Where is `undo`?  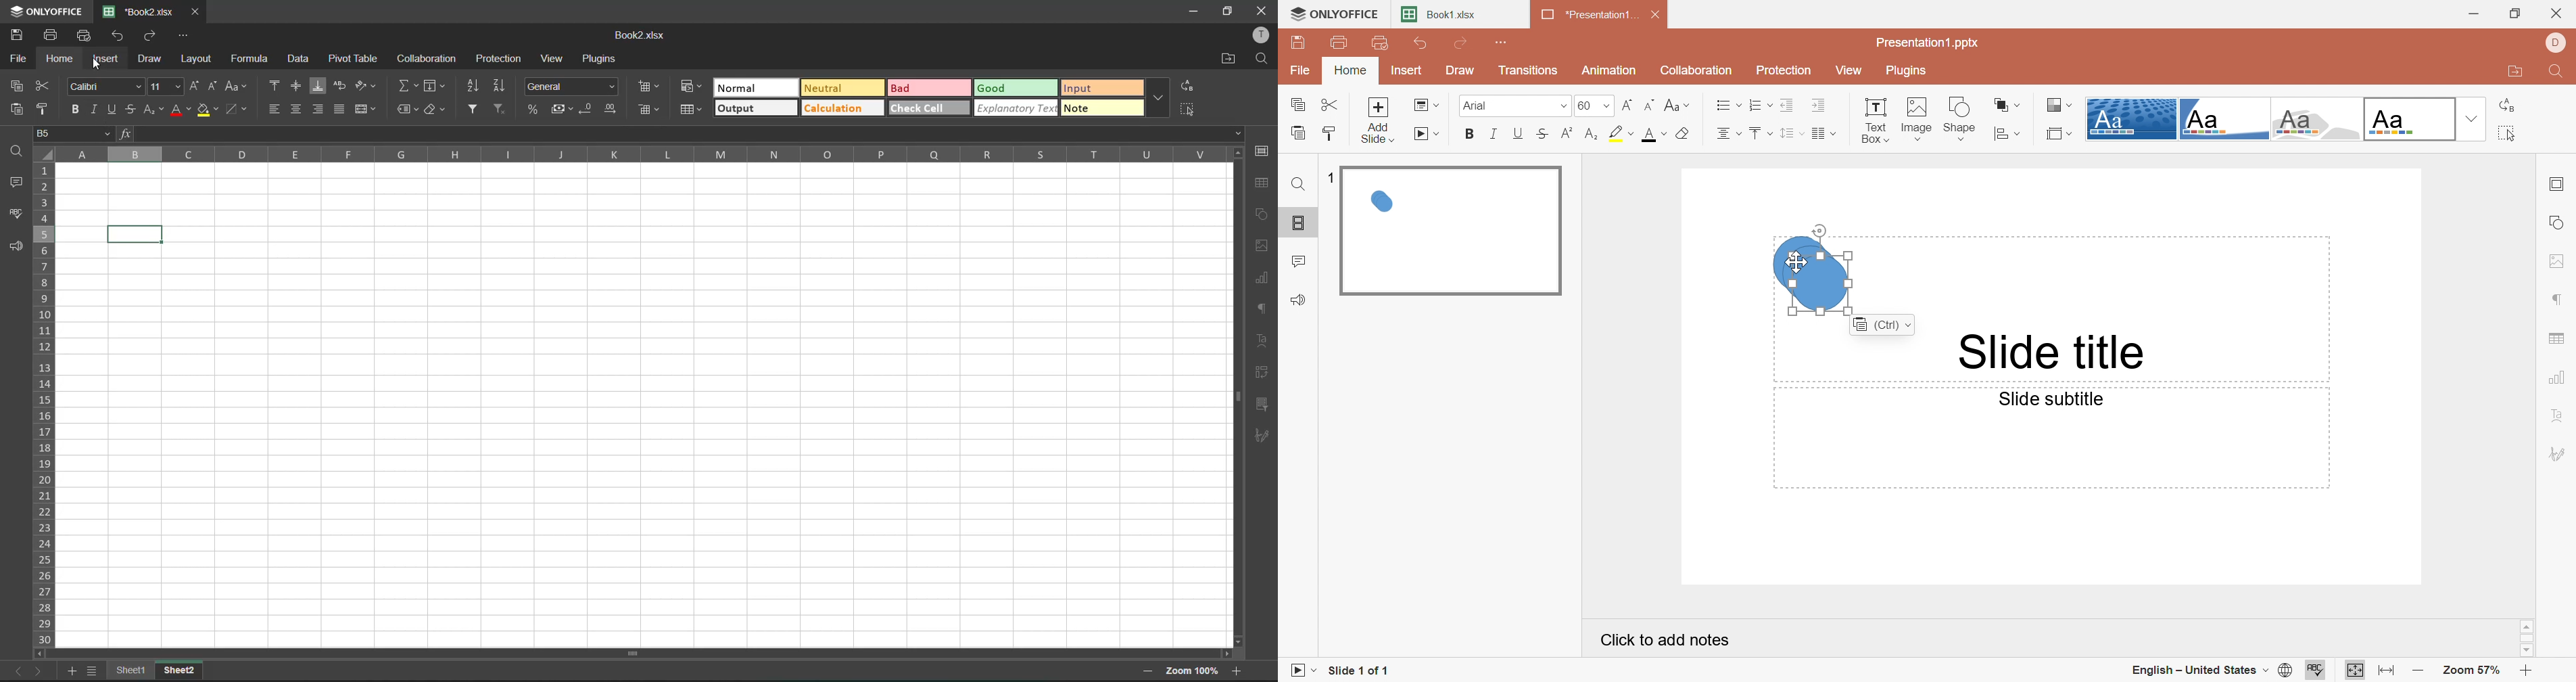
undo is located at coordinates (120, 36).